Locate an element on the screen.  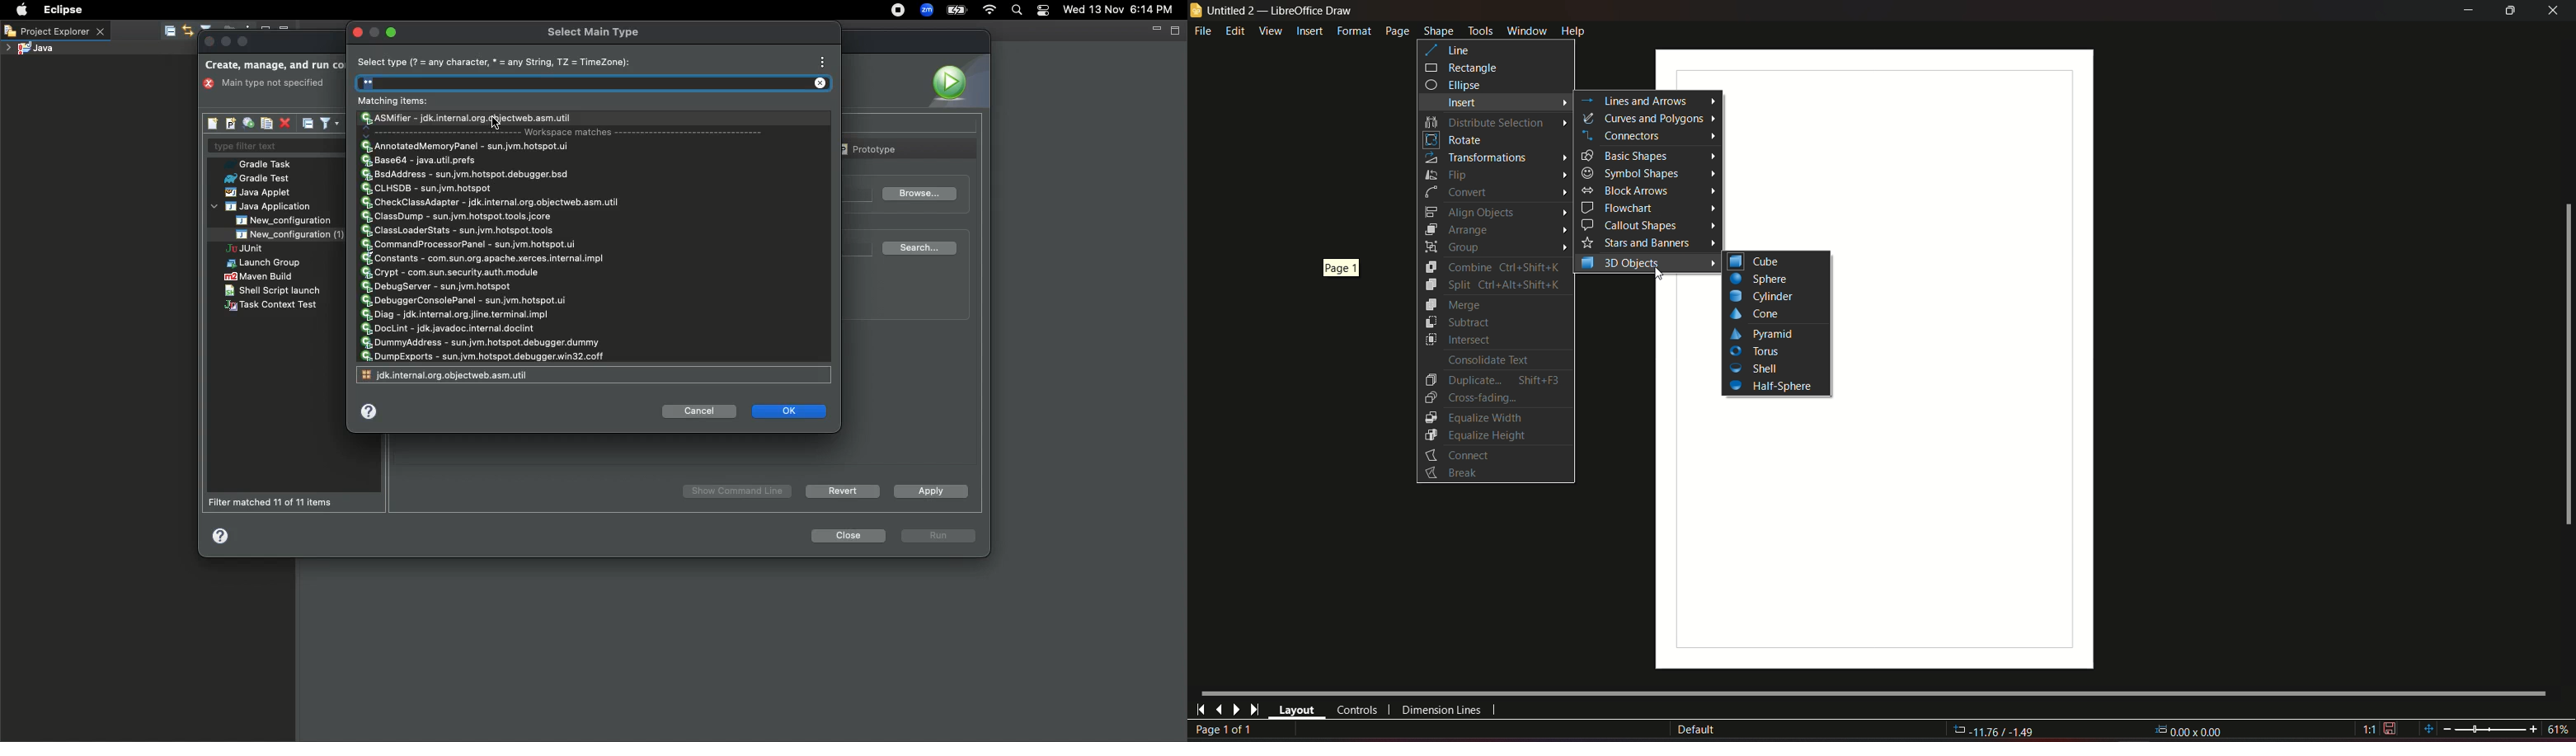
cube is located at coordinates (1759, 261).